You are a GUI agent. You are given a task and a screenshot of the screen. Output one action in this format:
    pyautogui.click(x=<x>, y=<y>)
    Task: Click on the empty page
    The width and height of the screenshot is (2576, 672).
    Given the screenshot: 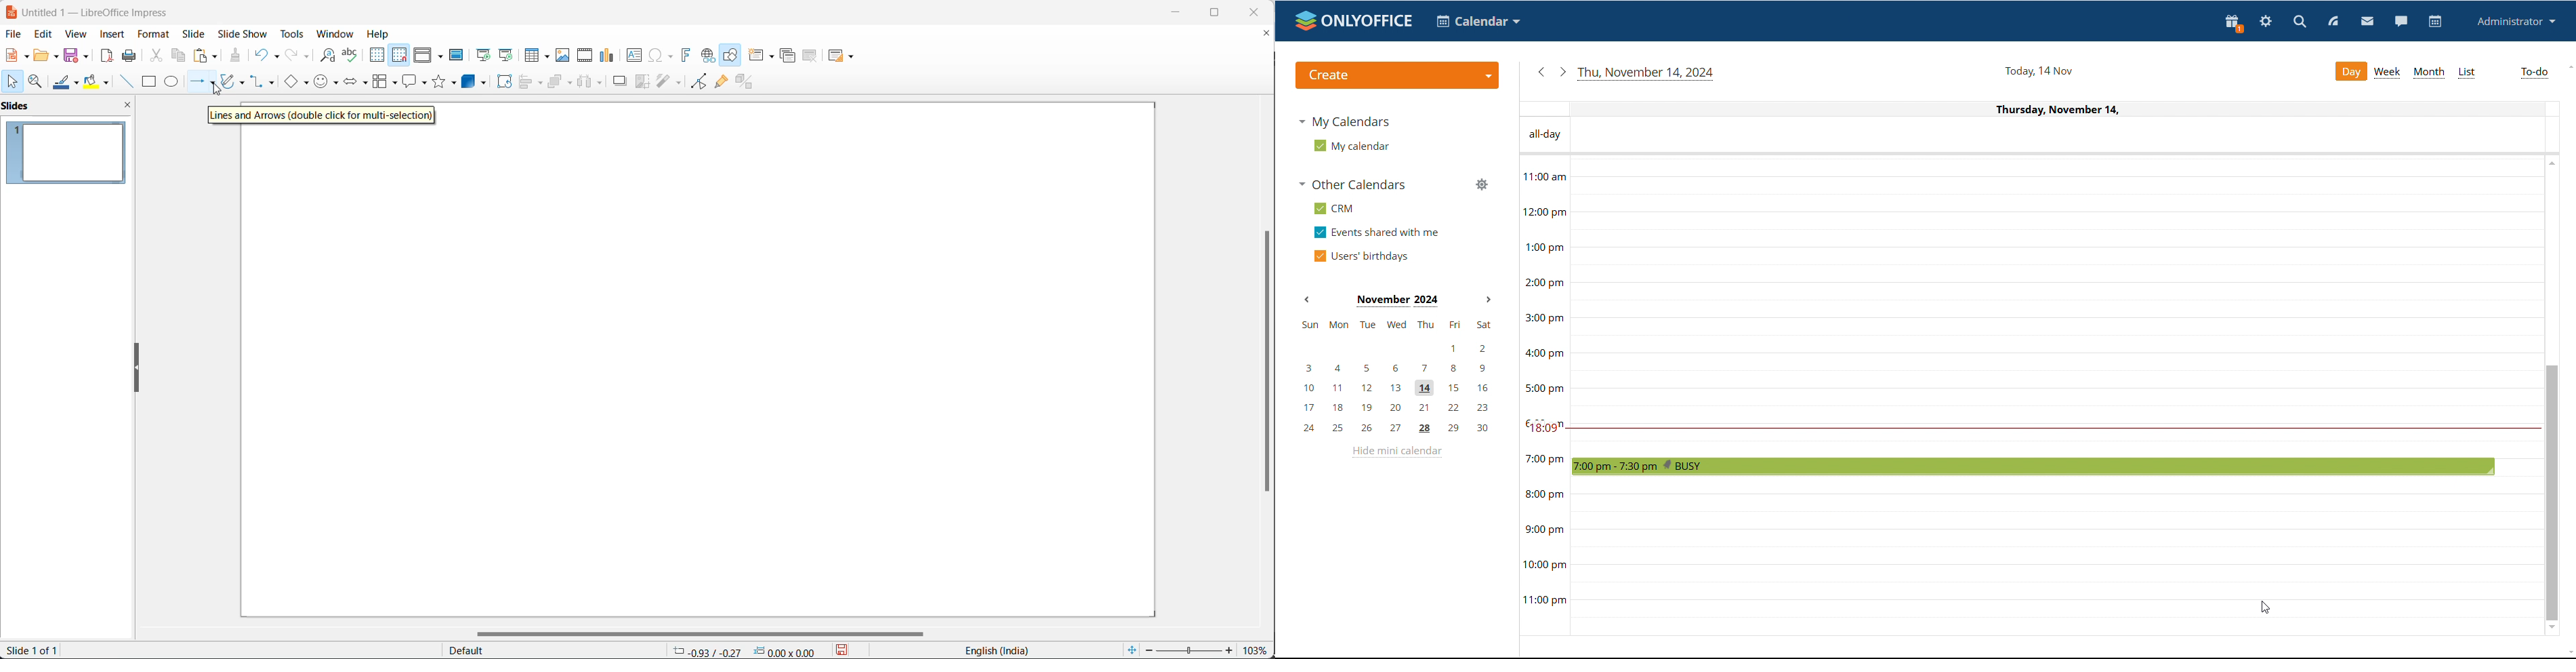 What is the action you would take?
    pyautogui.click(x=697, y=371)
    